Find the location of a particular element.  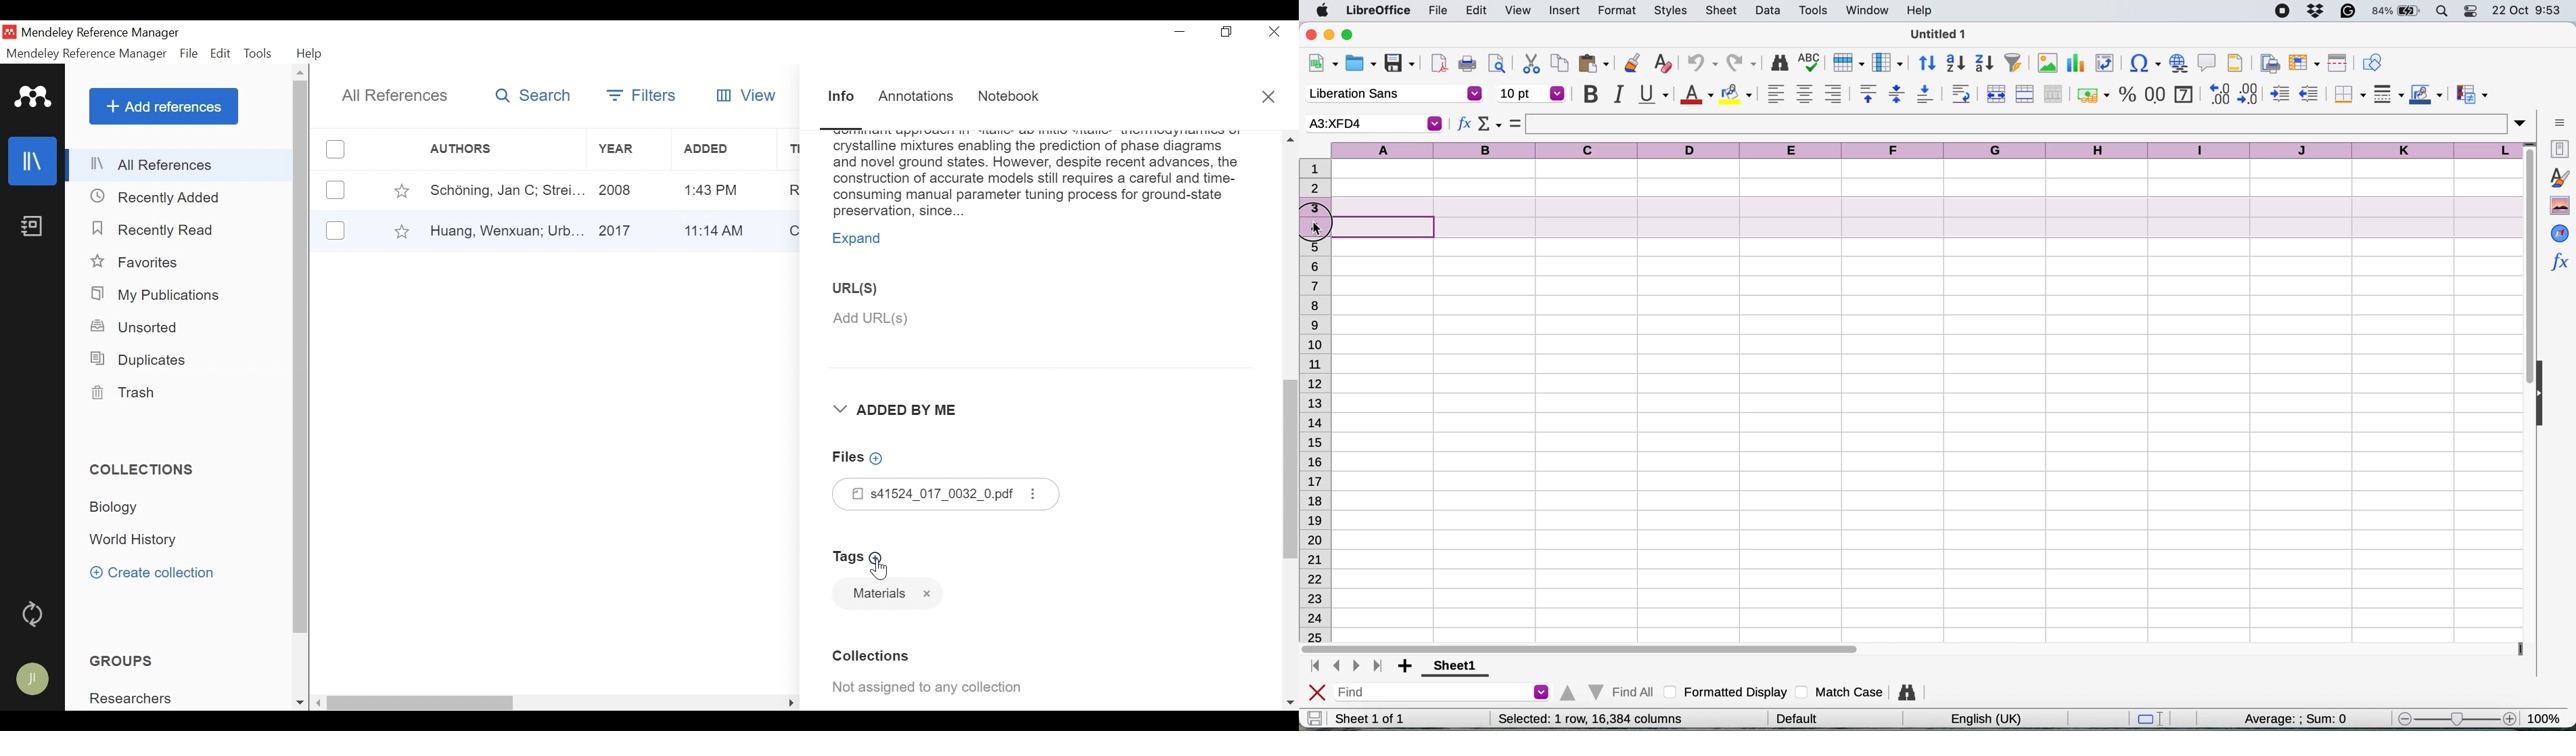

Scroll up is located at coordinates (301, 72).